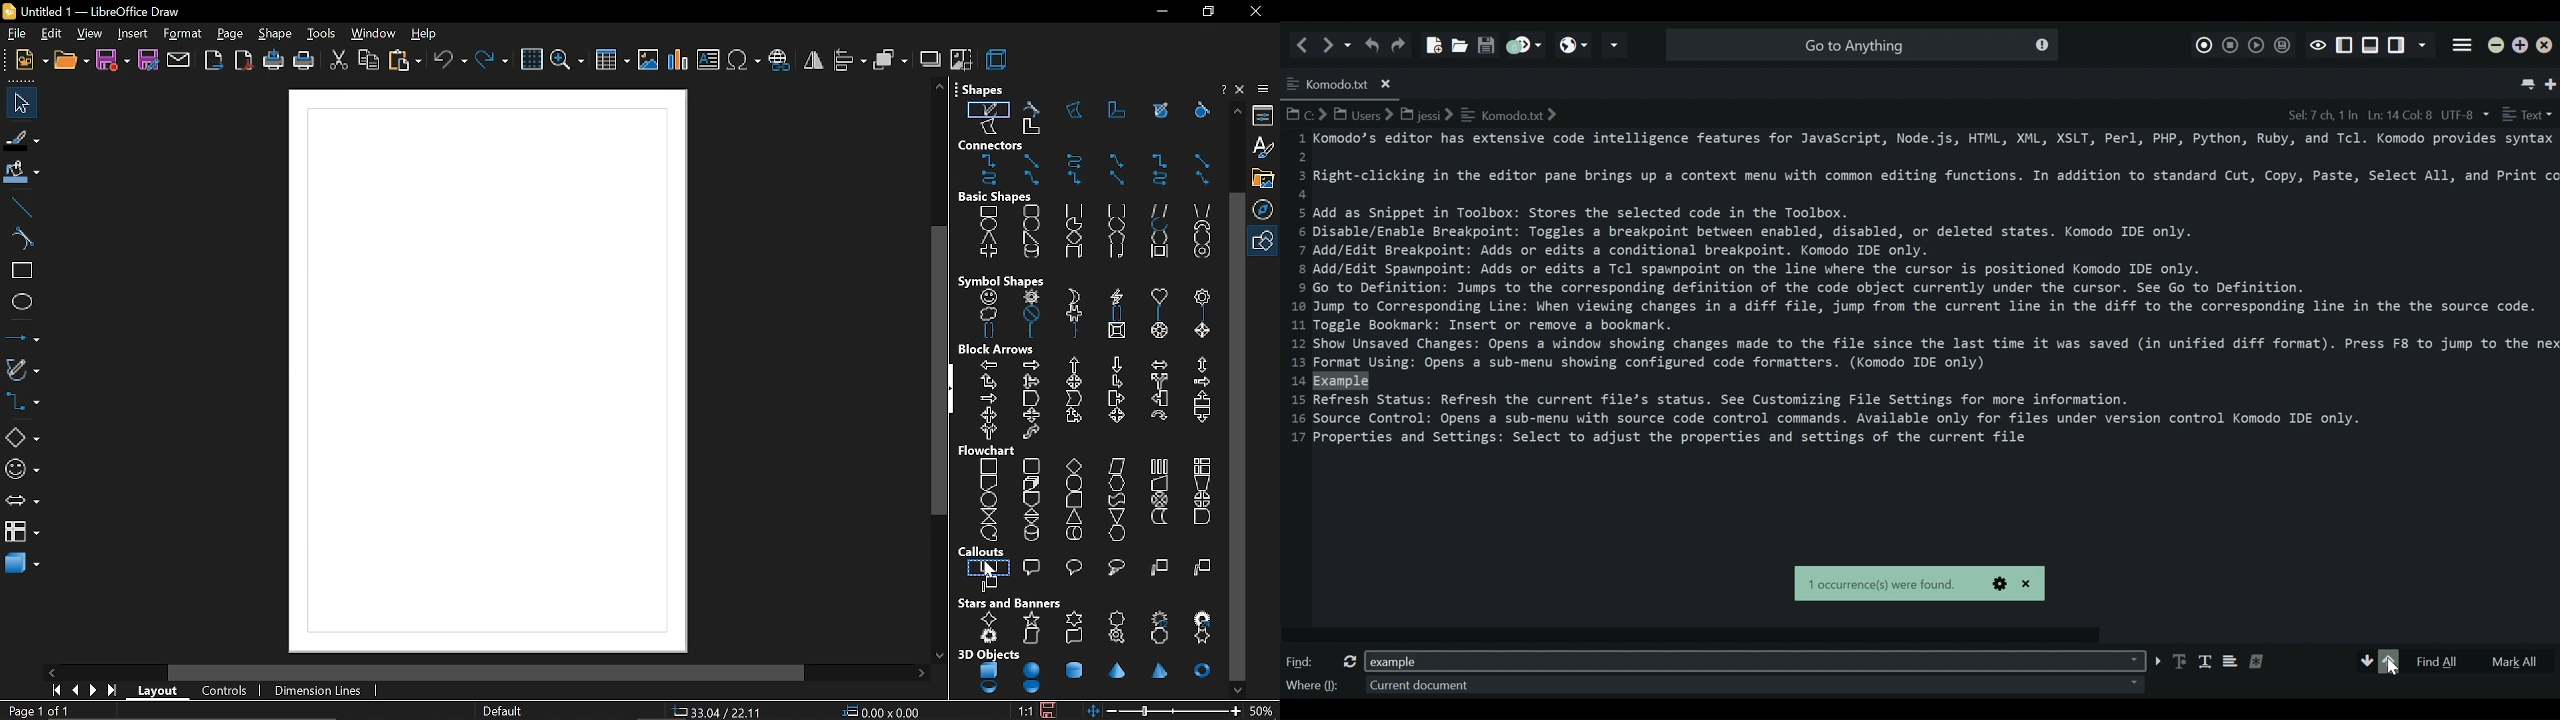  I want to click on edit, so click(50, 34).